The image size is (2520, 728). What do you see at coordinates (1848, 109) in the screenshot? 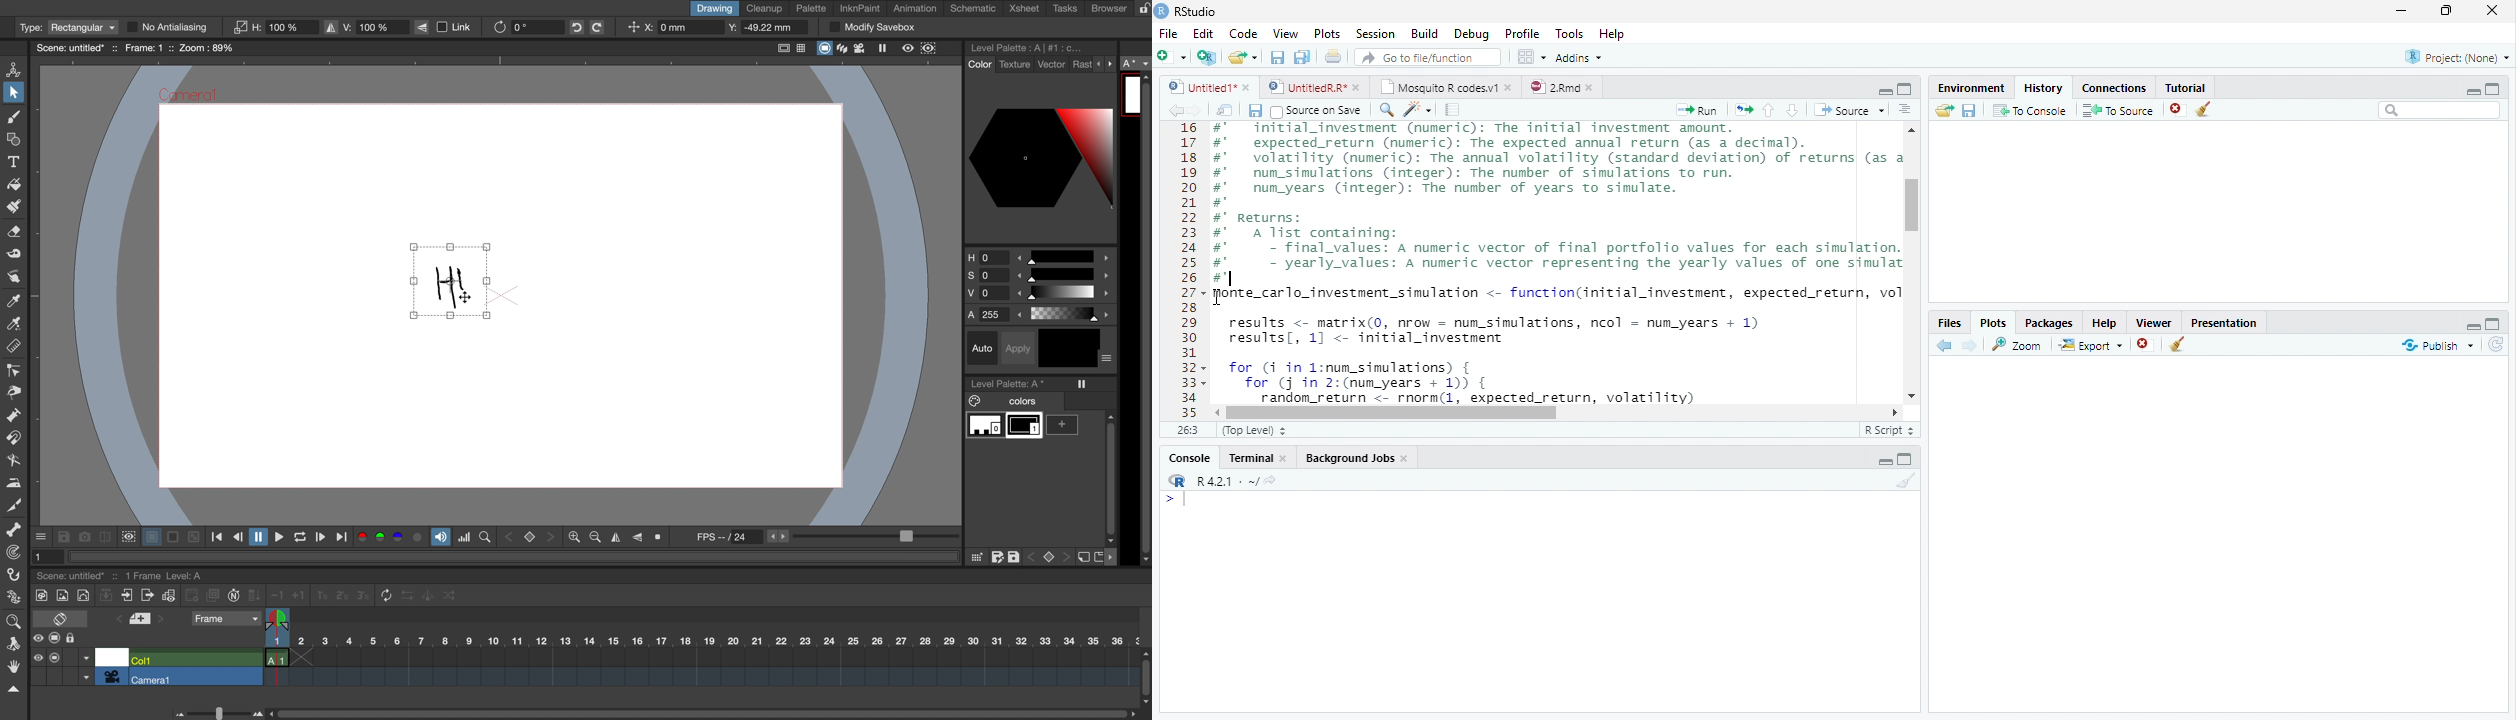
I see `Source` at bounding box center [1848, 109].